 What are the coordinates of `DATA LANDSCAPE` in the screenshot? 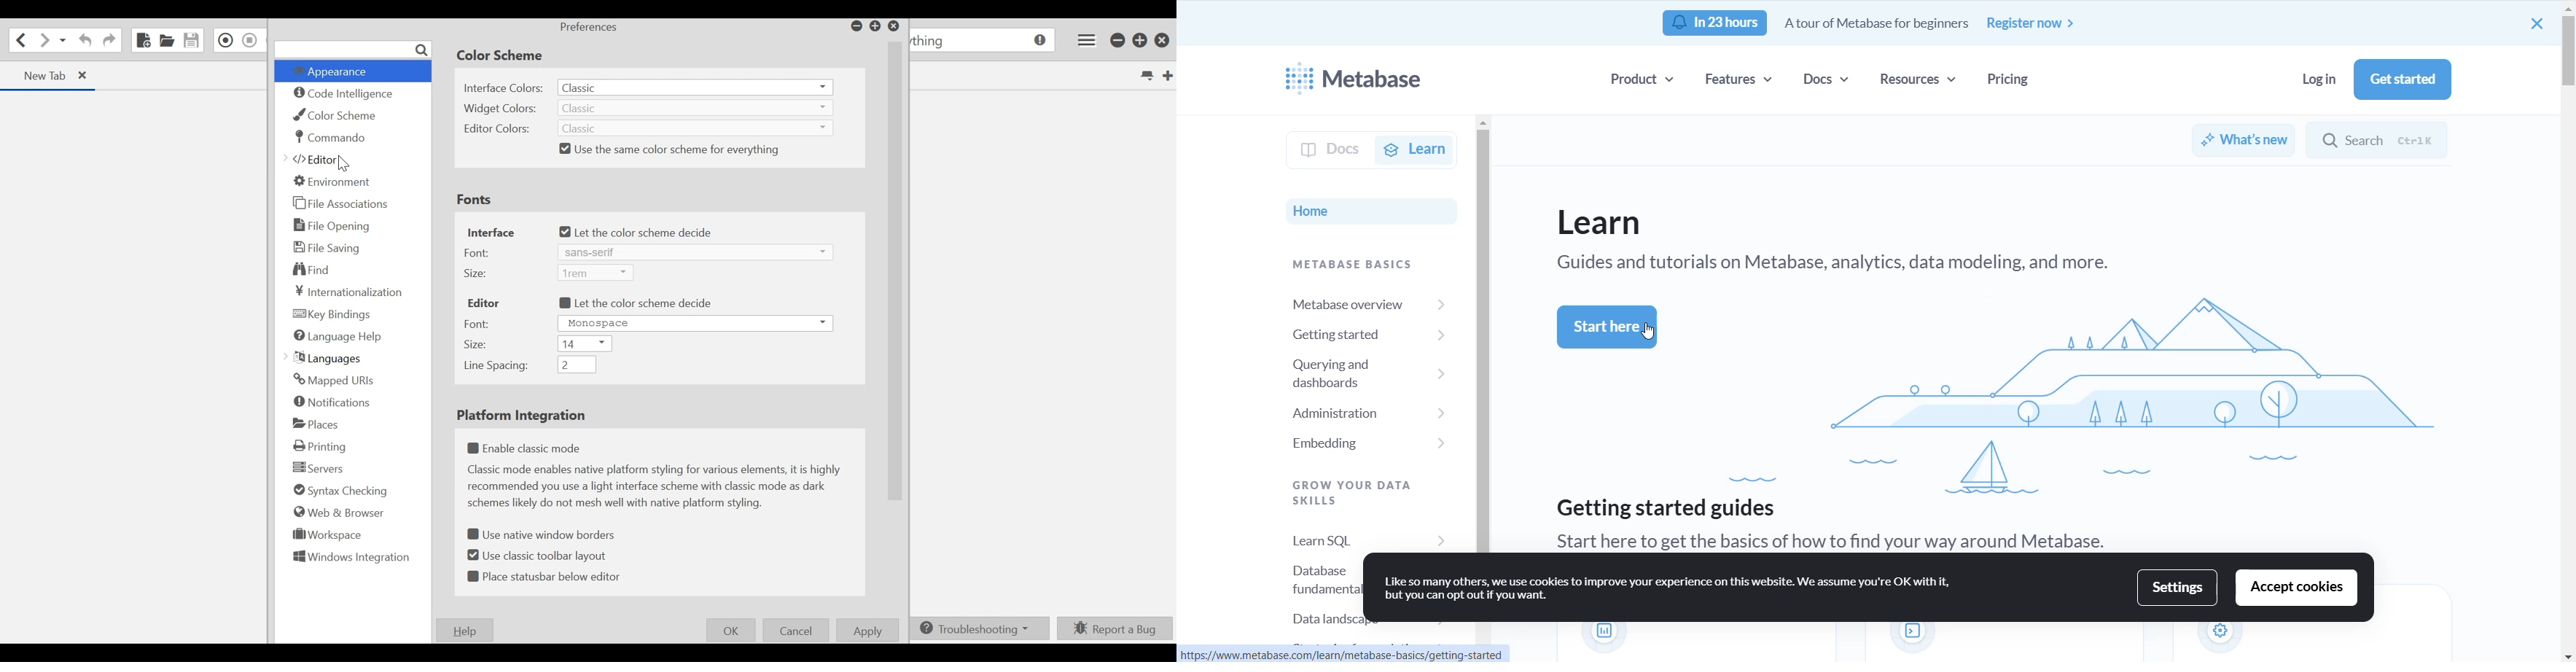 It's located at (1319, 618).